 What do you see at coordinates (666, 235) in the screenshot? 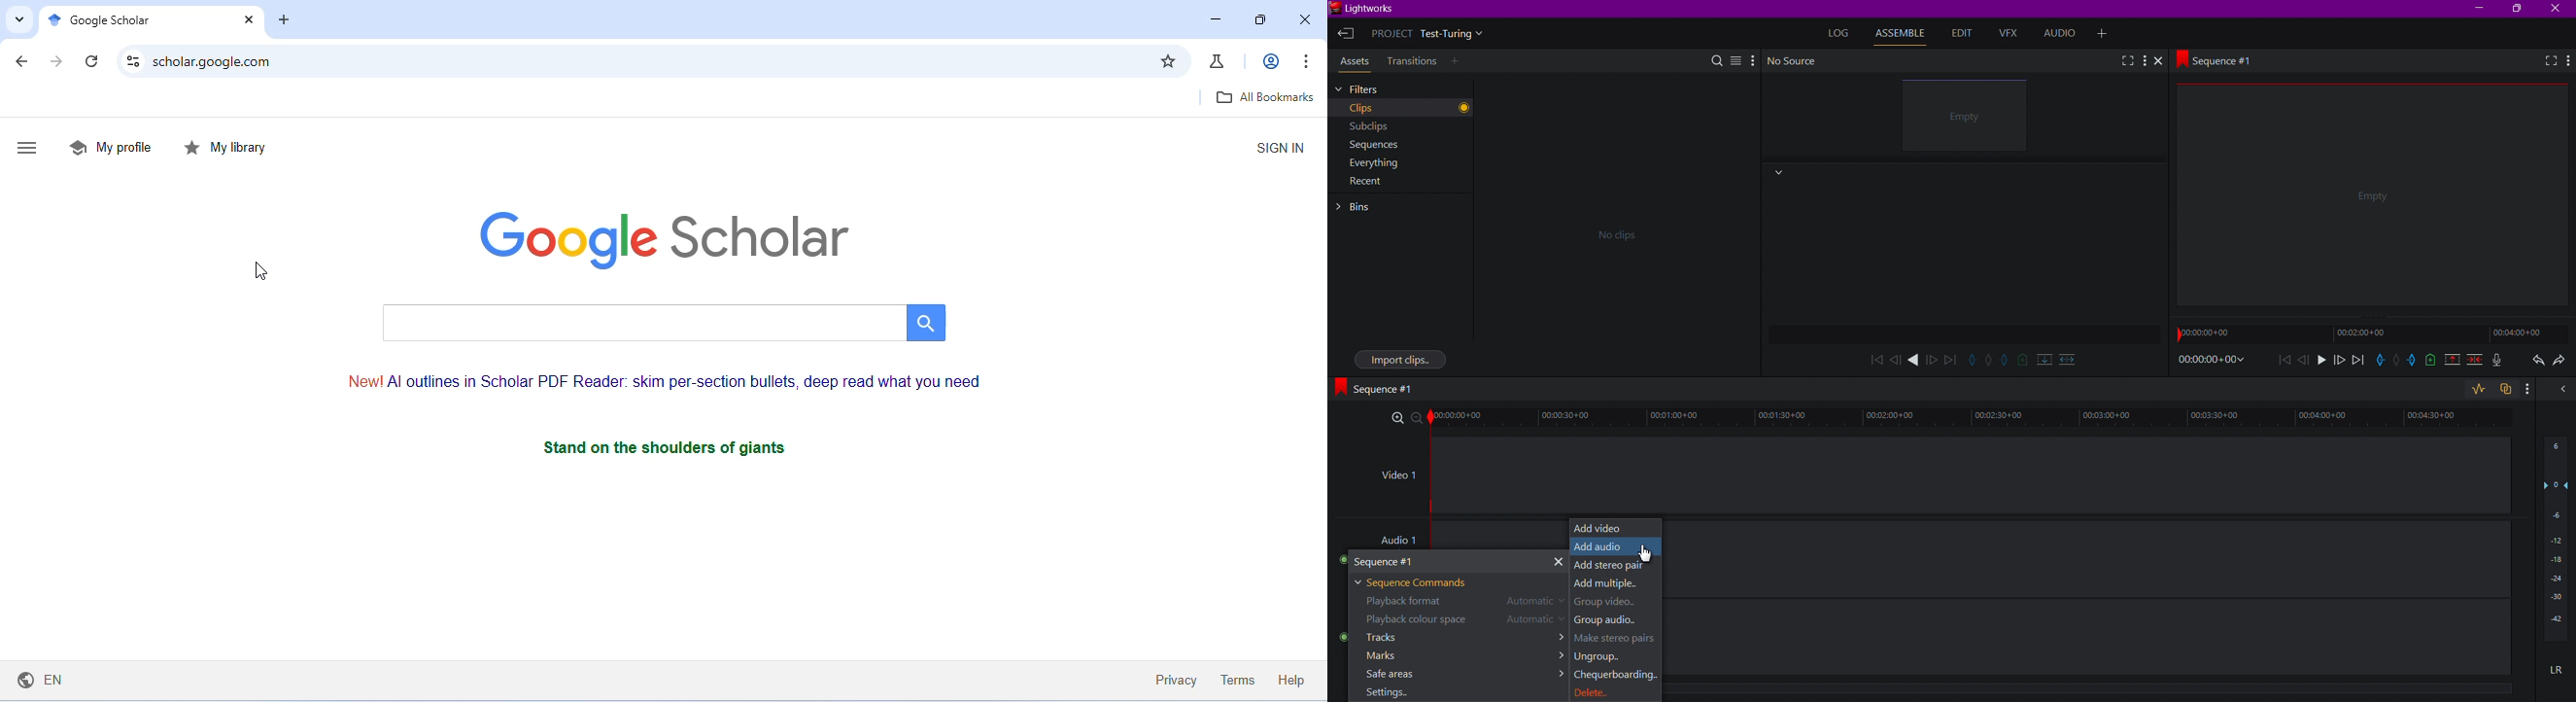
I see `google scholar logo` at bounding box center [666, 235].